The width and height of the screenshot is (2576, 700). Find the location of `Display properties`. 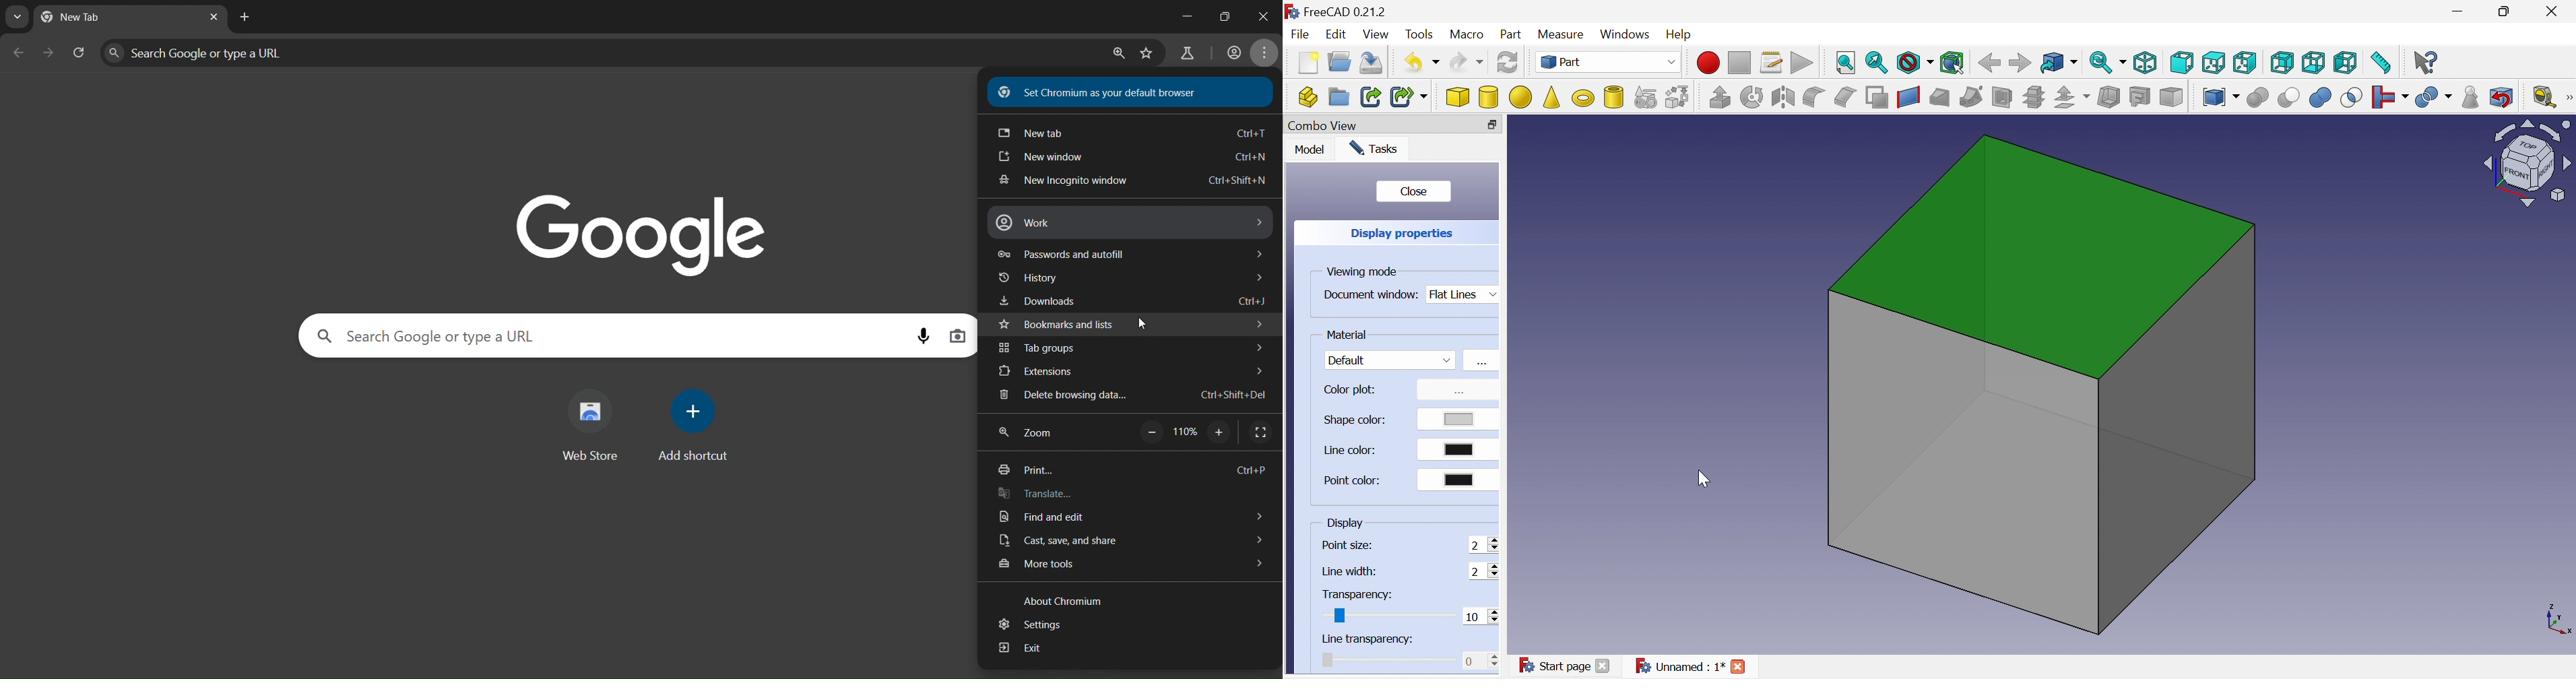

Display properties is located at coordinates (1407, 232).